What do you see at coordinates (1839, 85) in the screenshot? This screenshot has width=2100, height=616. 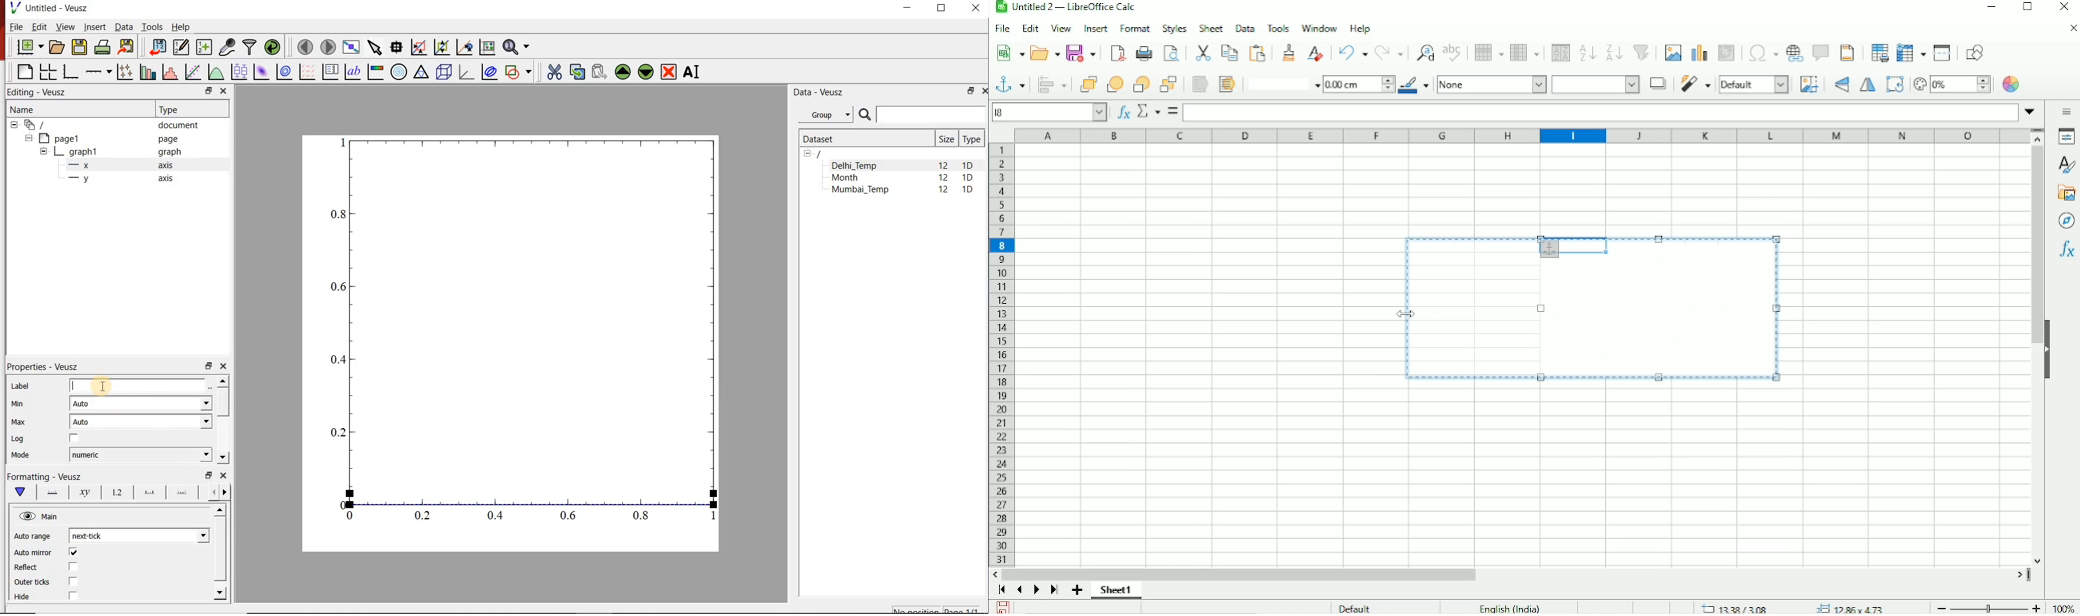 I see `Flip vertically` at bounding box center [1839, 85].